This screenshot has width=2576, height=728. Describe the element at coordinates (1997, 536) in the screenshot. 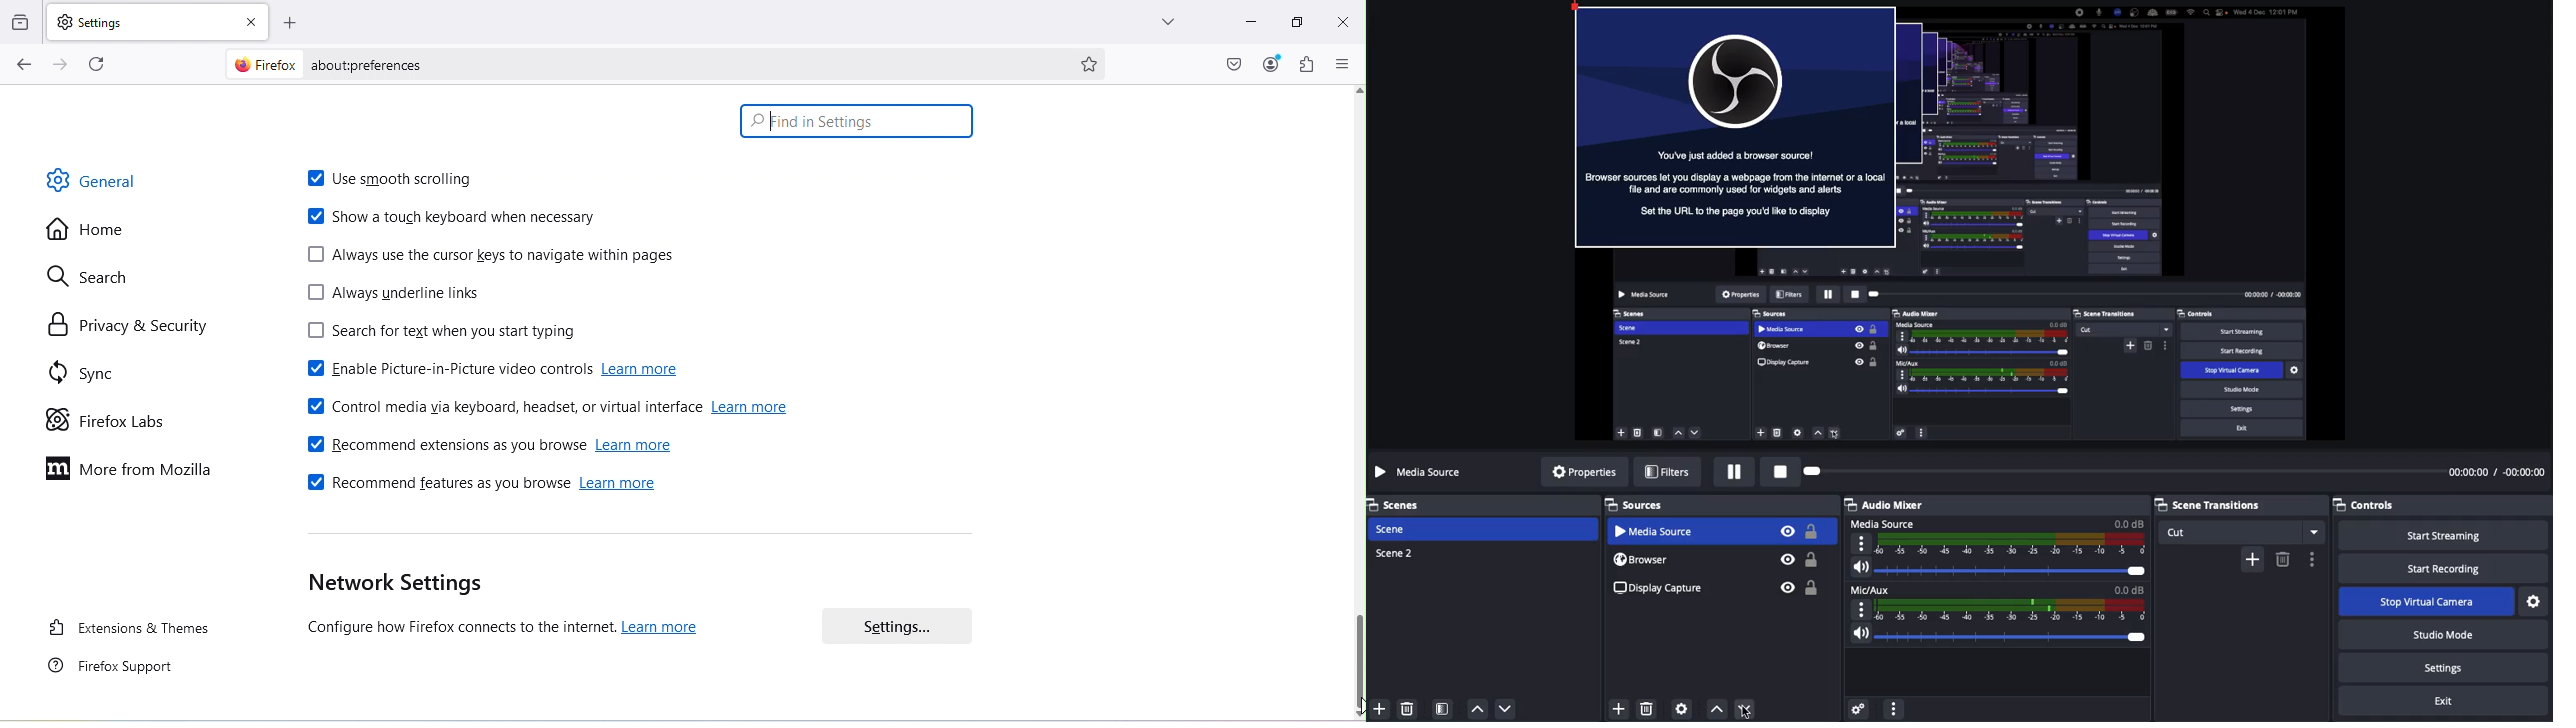

I see `Media source` at that location.